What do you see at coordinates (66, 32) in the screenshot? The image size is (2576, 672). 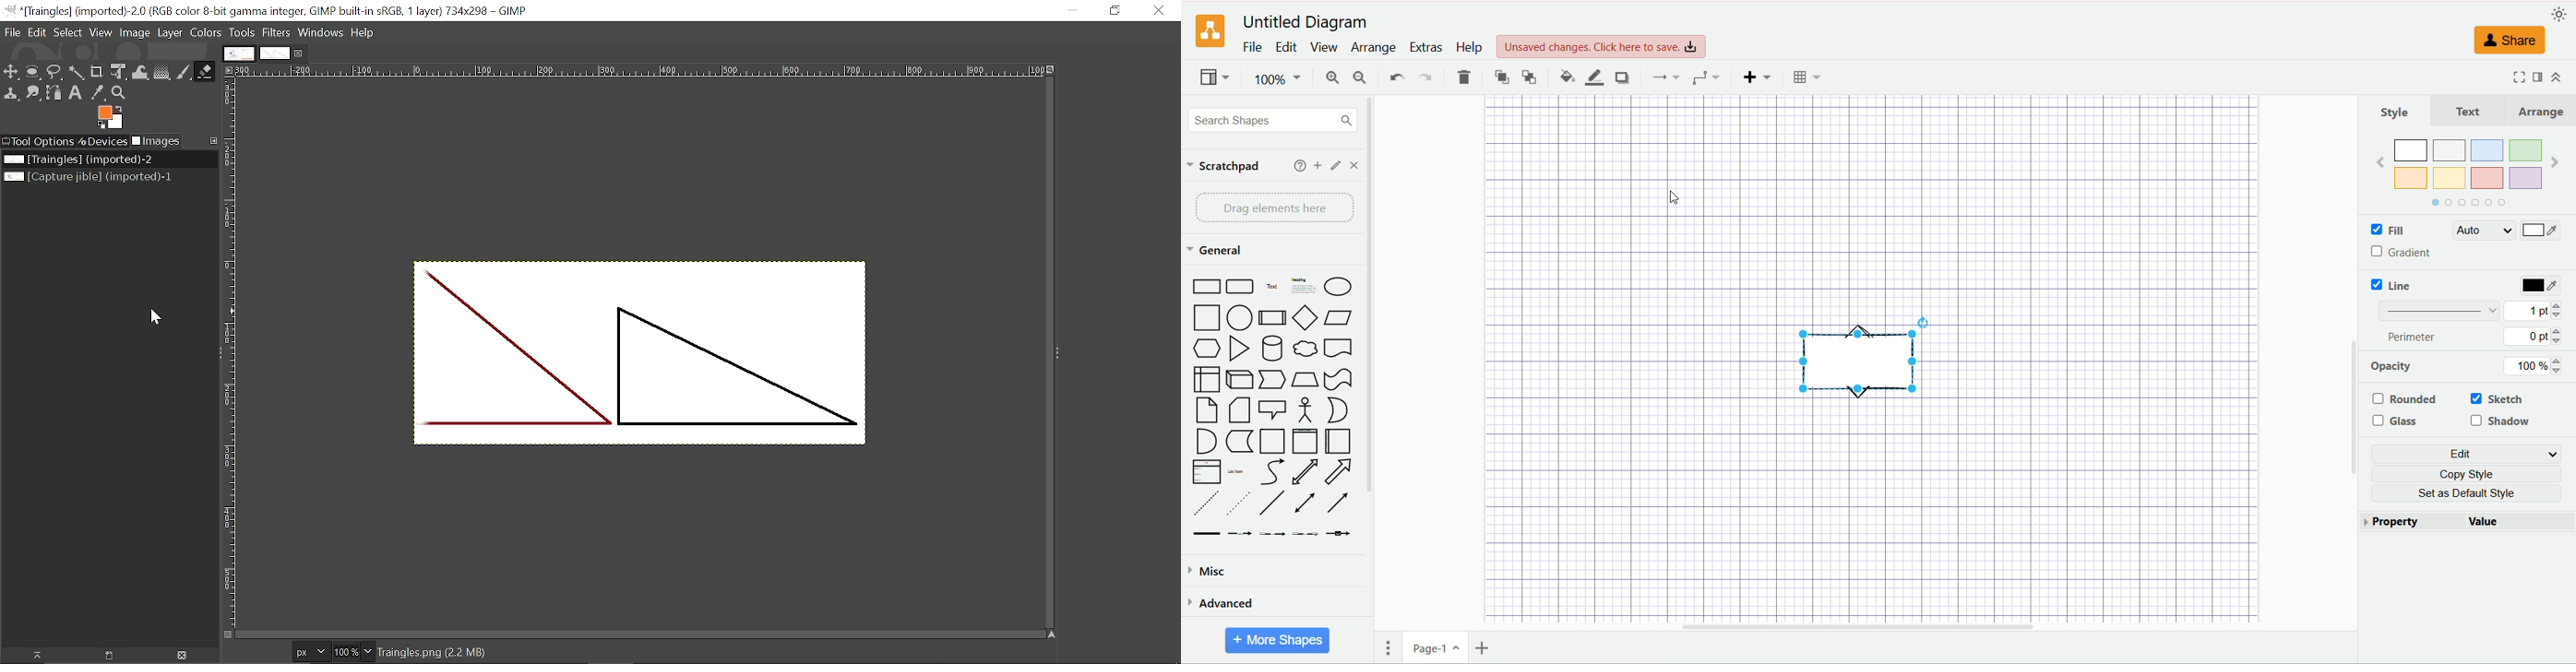 I see `Select` at bounding box center [66, 32].